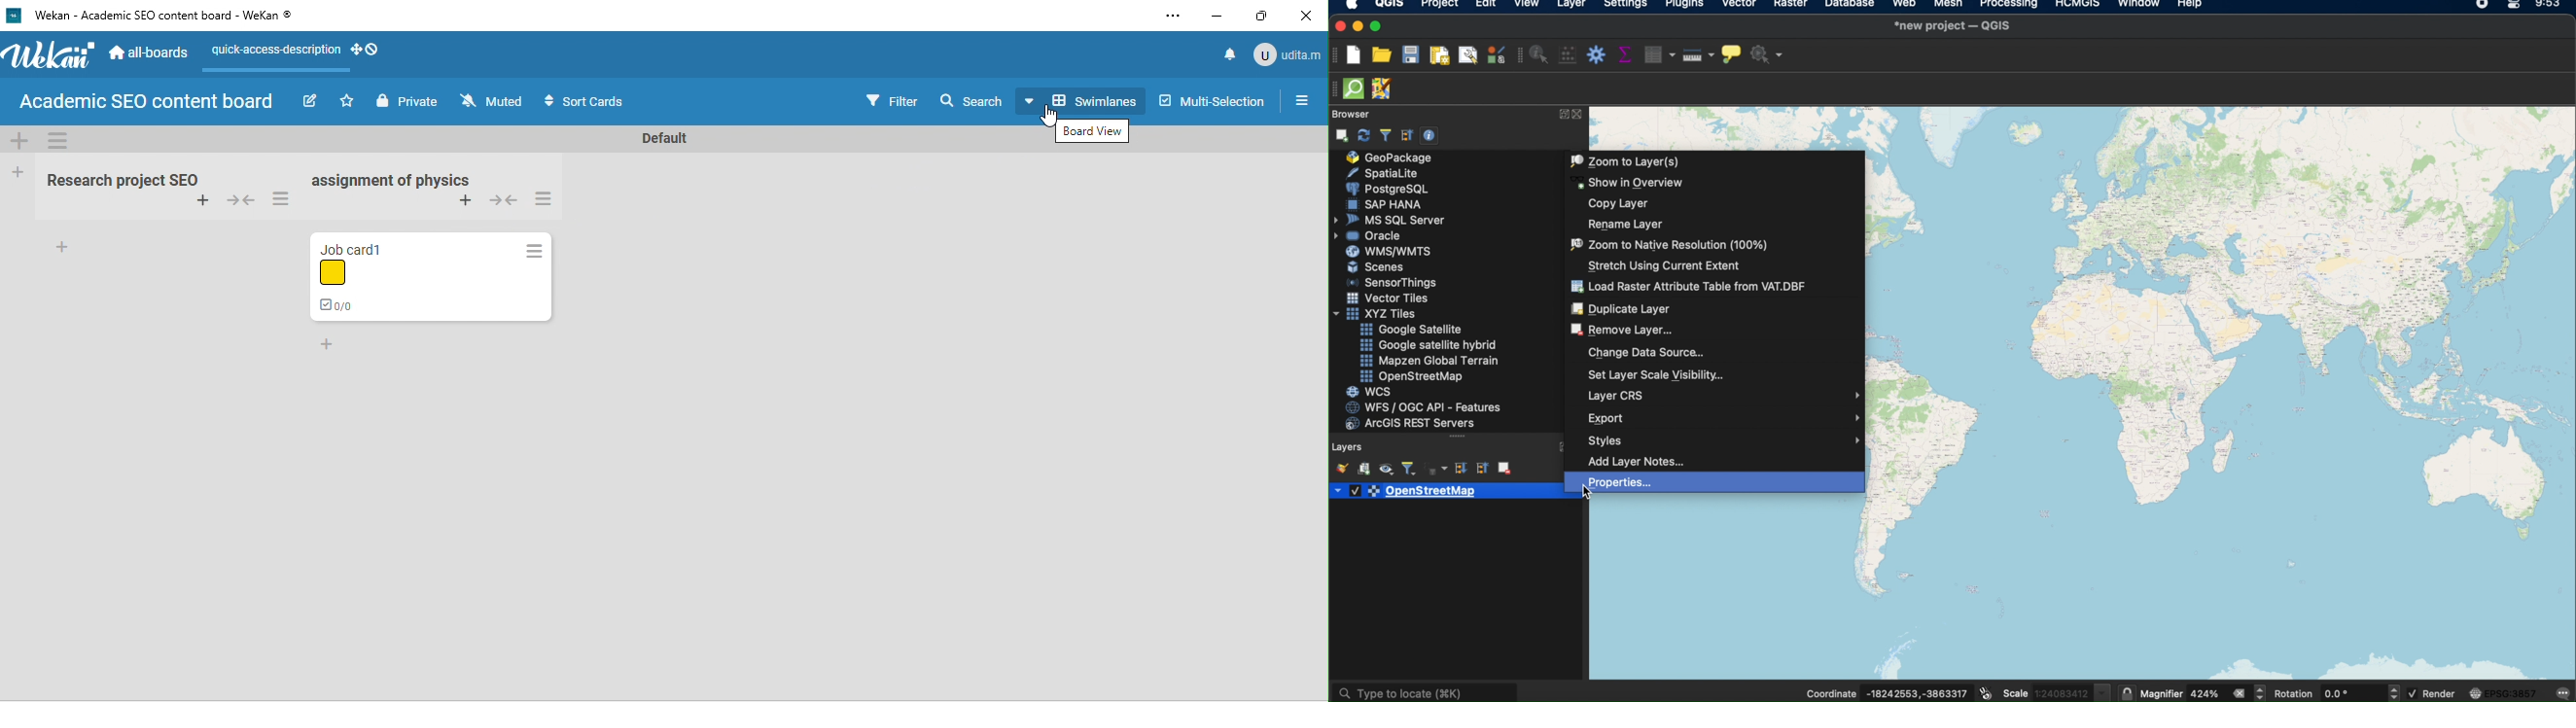  I want to click on sensor things, so click(1395, 283).